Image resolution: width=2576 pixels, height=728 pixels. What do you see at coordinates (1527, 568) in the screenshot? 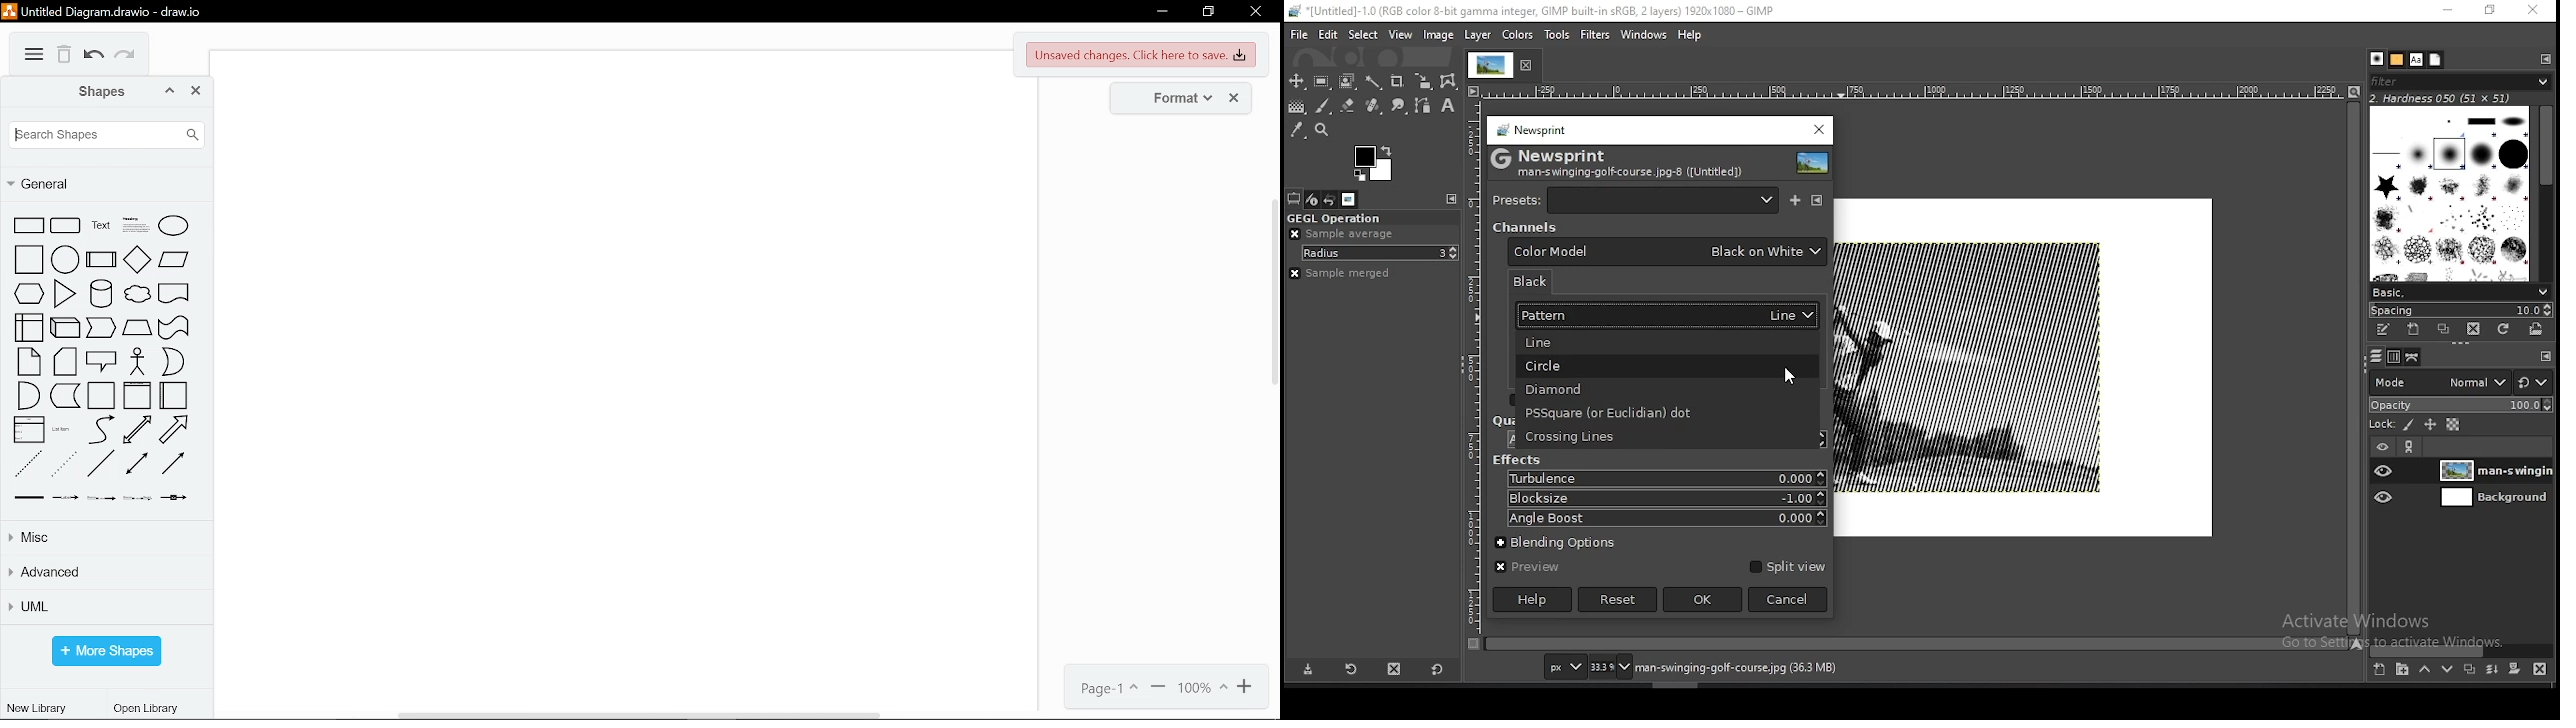
I see `preview on/off` at bounding box center [1527, 568].